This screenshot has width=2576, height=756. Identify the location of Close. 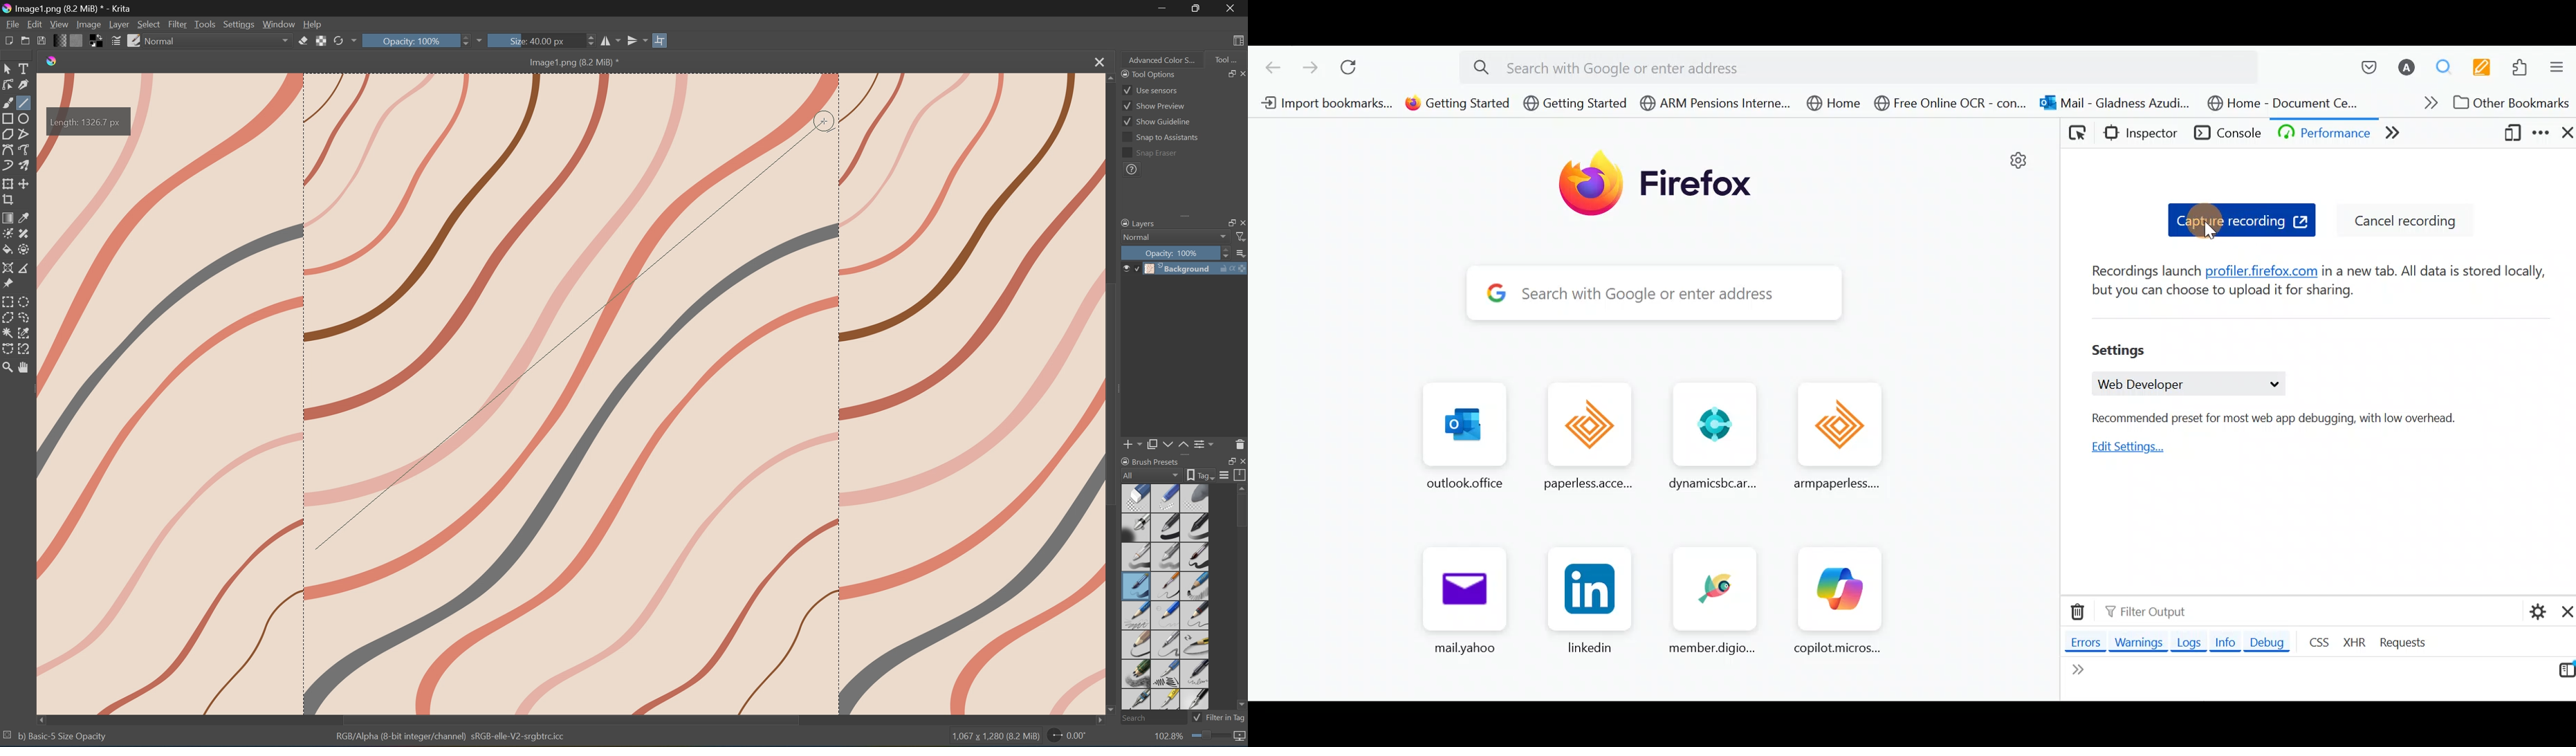
(1241, 222).